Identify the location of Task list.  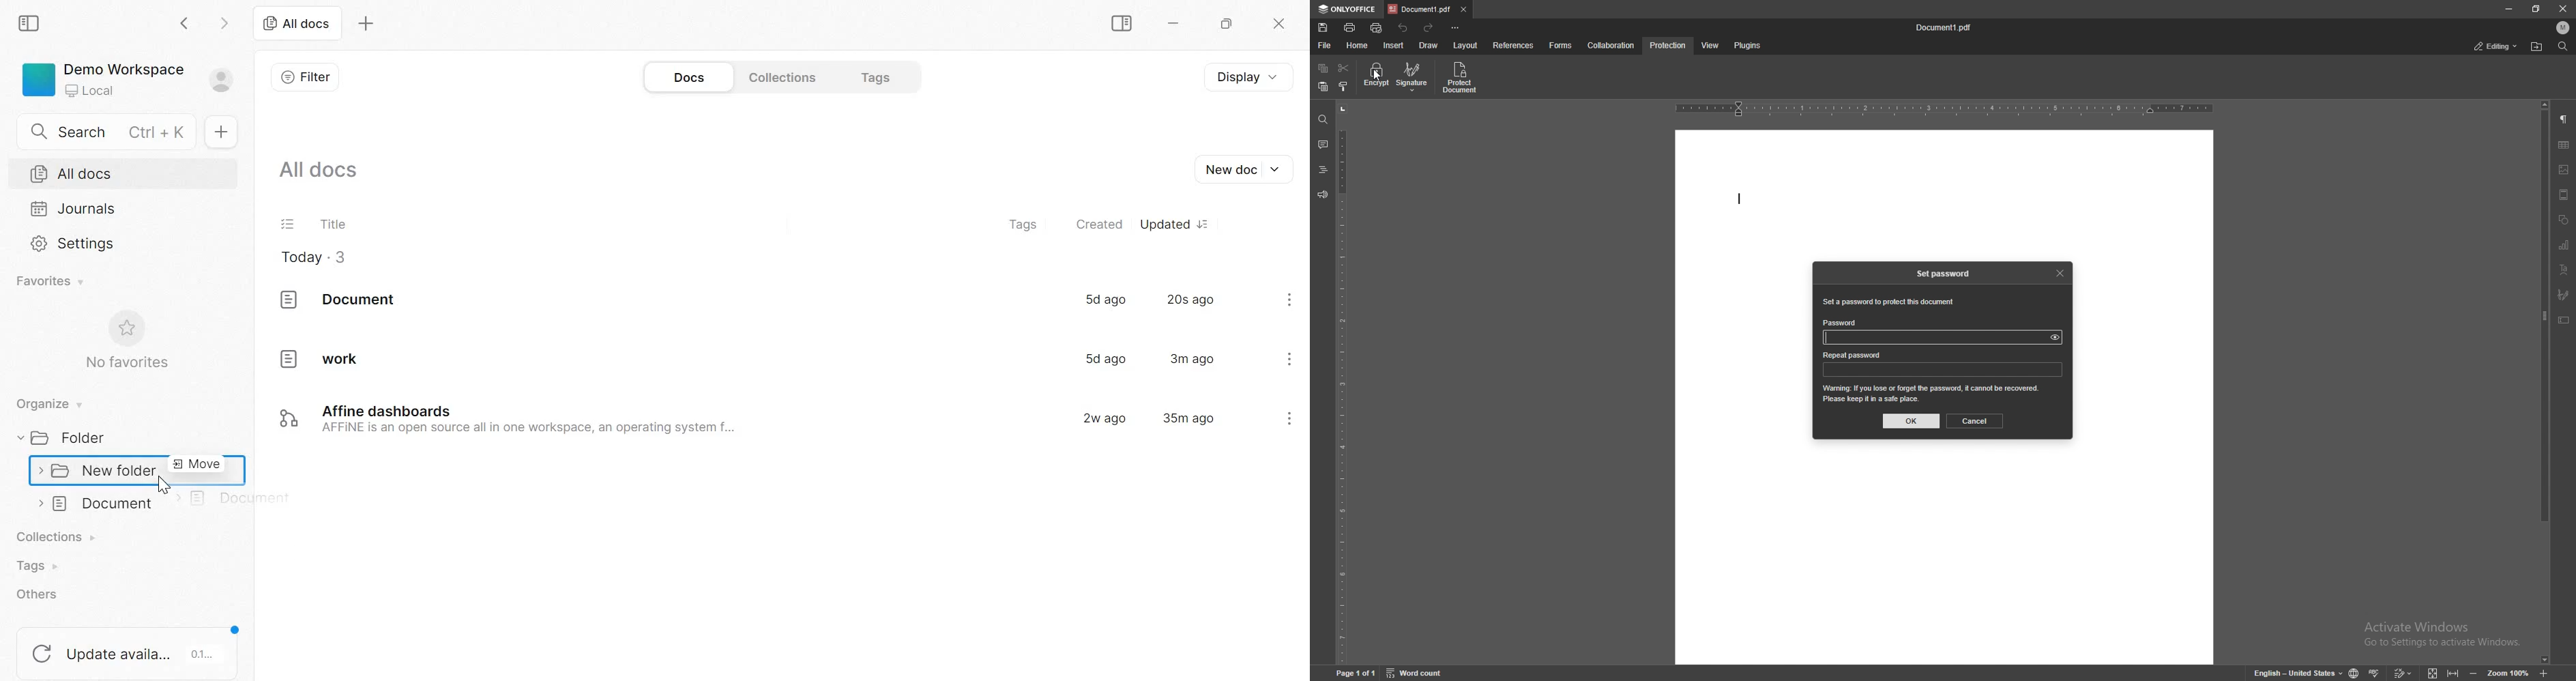
(287, 222).